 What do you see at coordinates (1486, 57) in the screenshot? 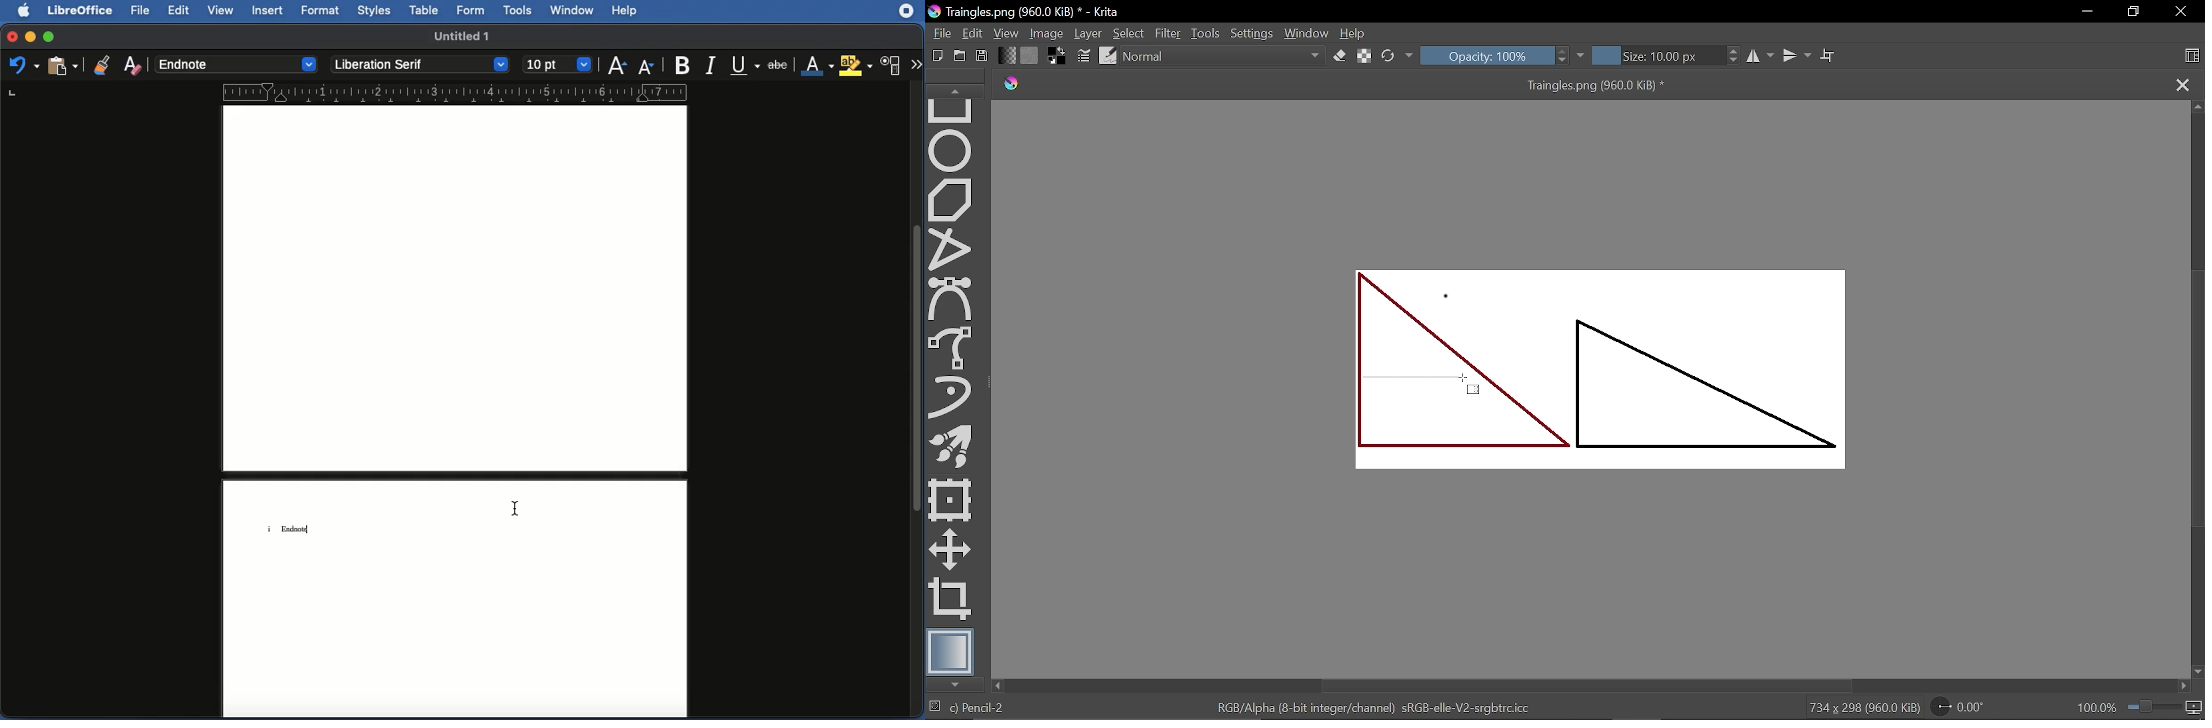
I see `Opacity: 100%` at bounding box center [1486, 57].